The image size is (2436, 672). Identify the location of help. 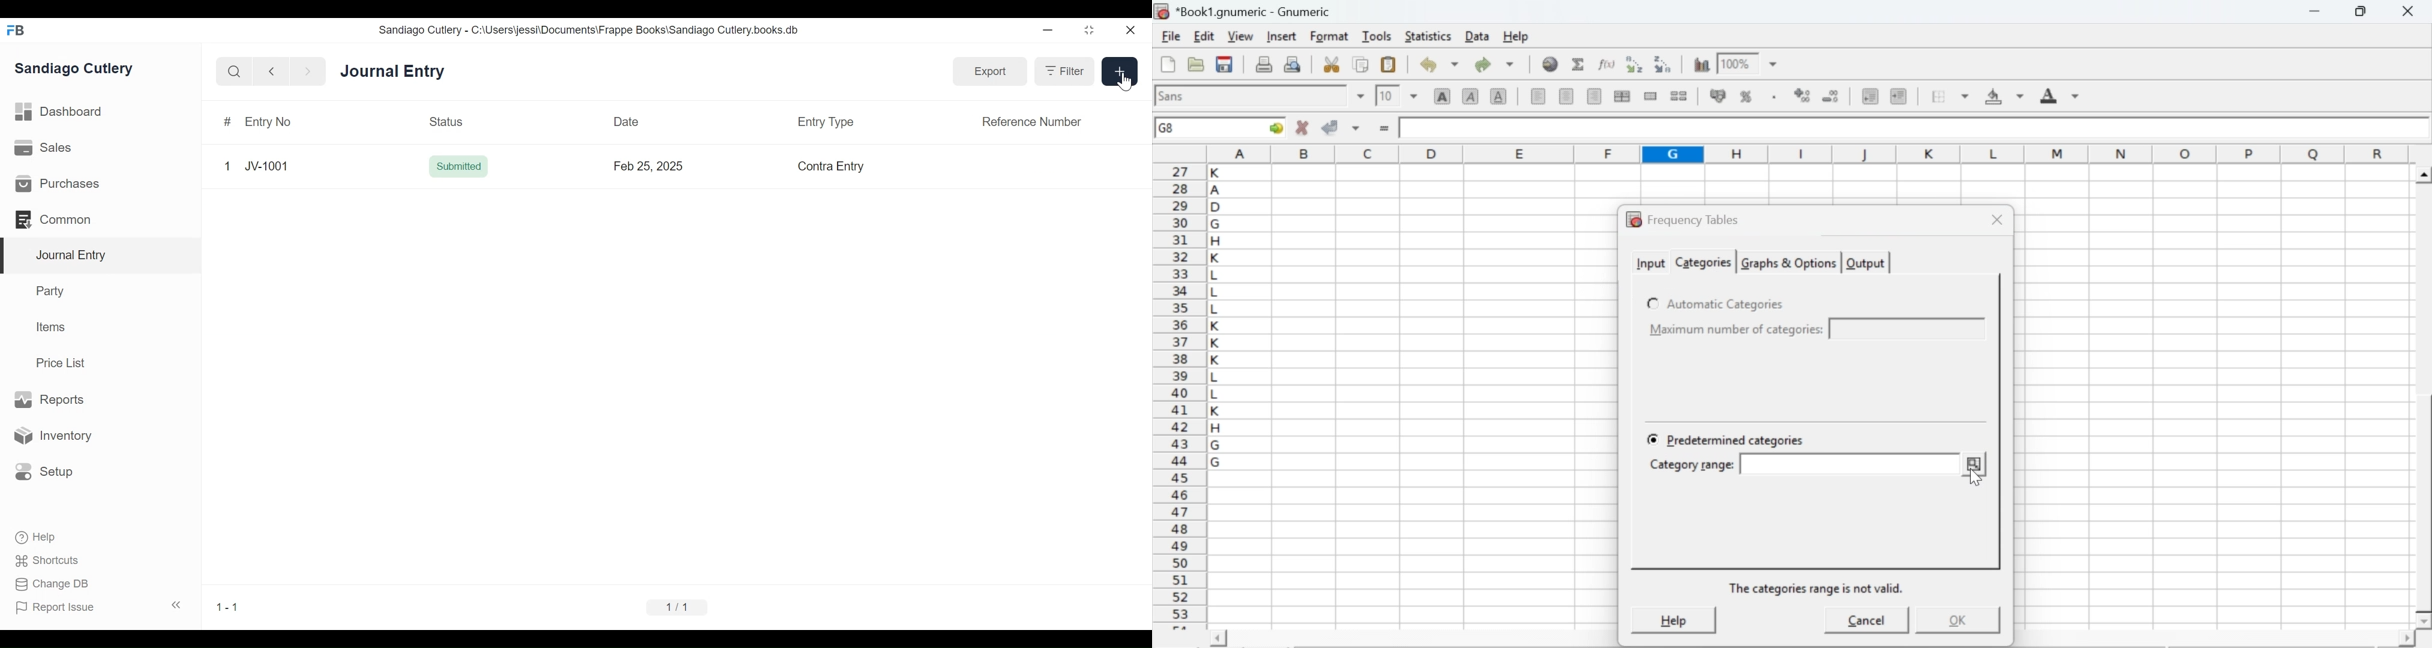
(1670, 620).